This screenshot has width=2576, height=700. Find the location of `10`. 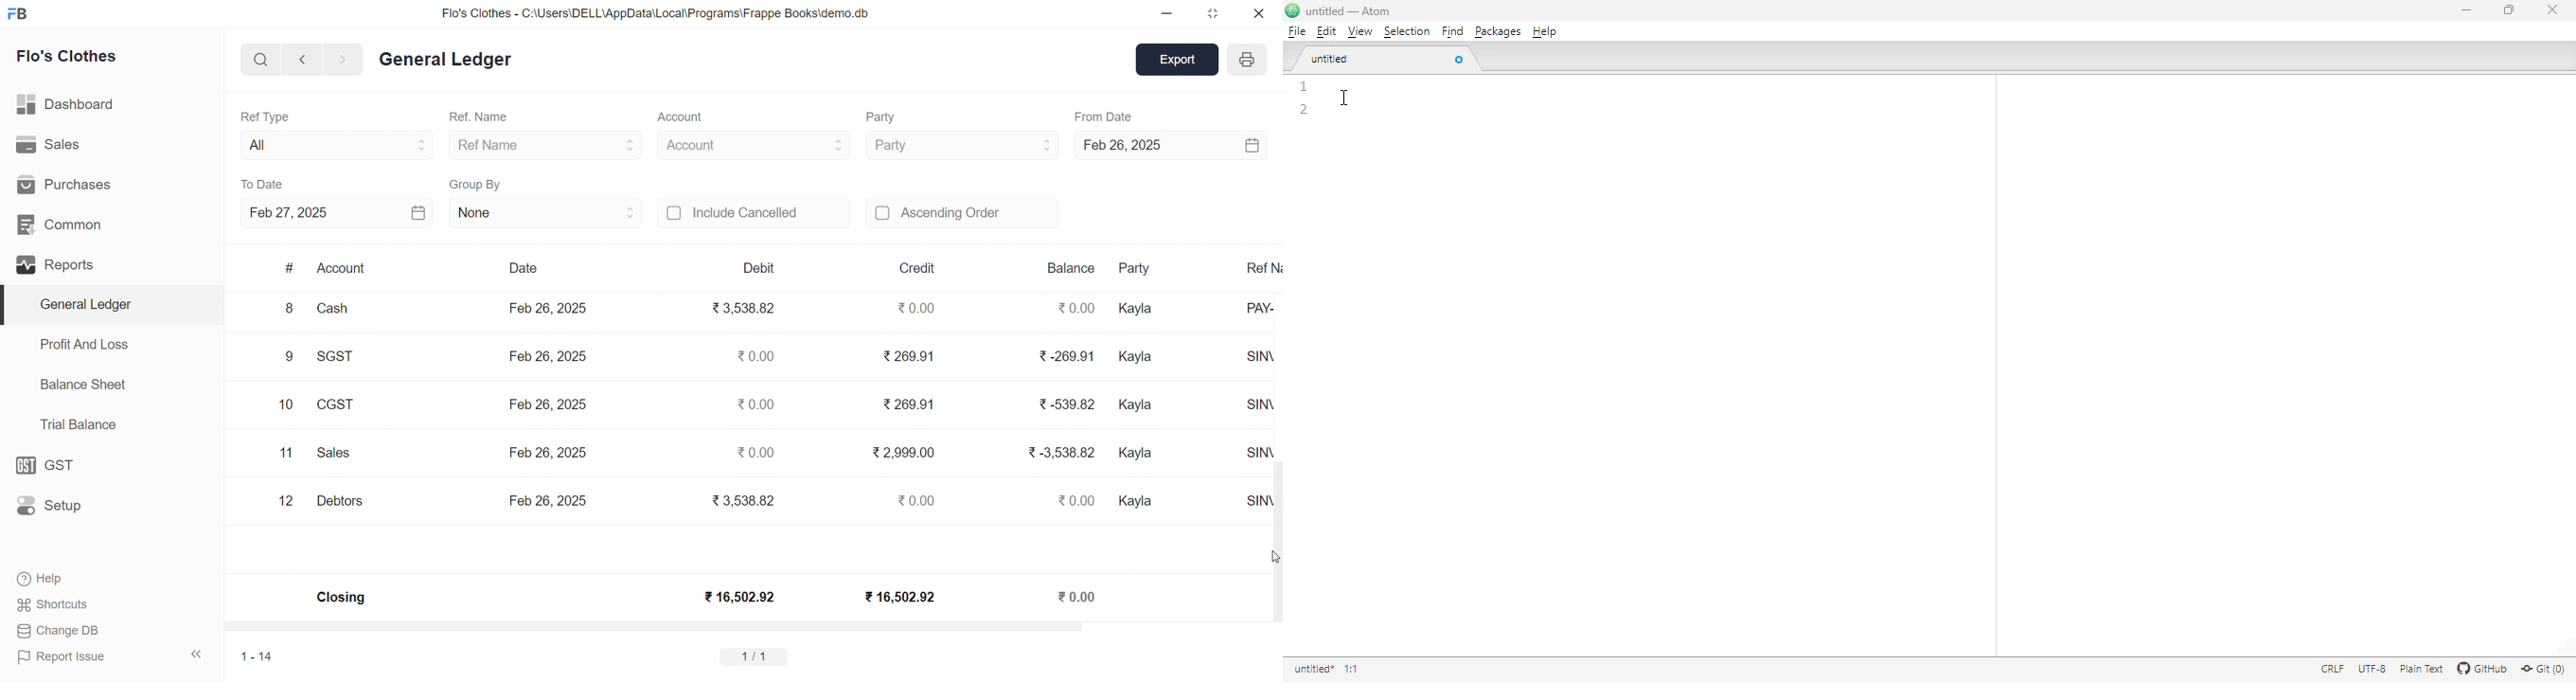

10 is located at coordinates (286, 405).